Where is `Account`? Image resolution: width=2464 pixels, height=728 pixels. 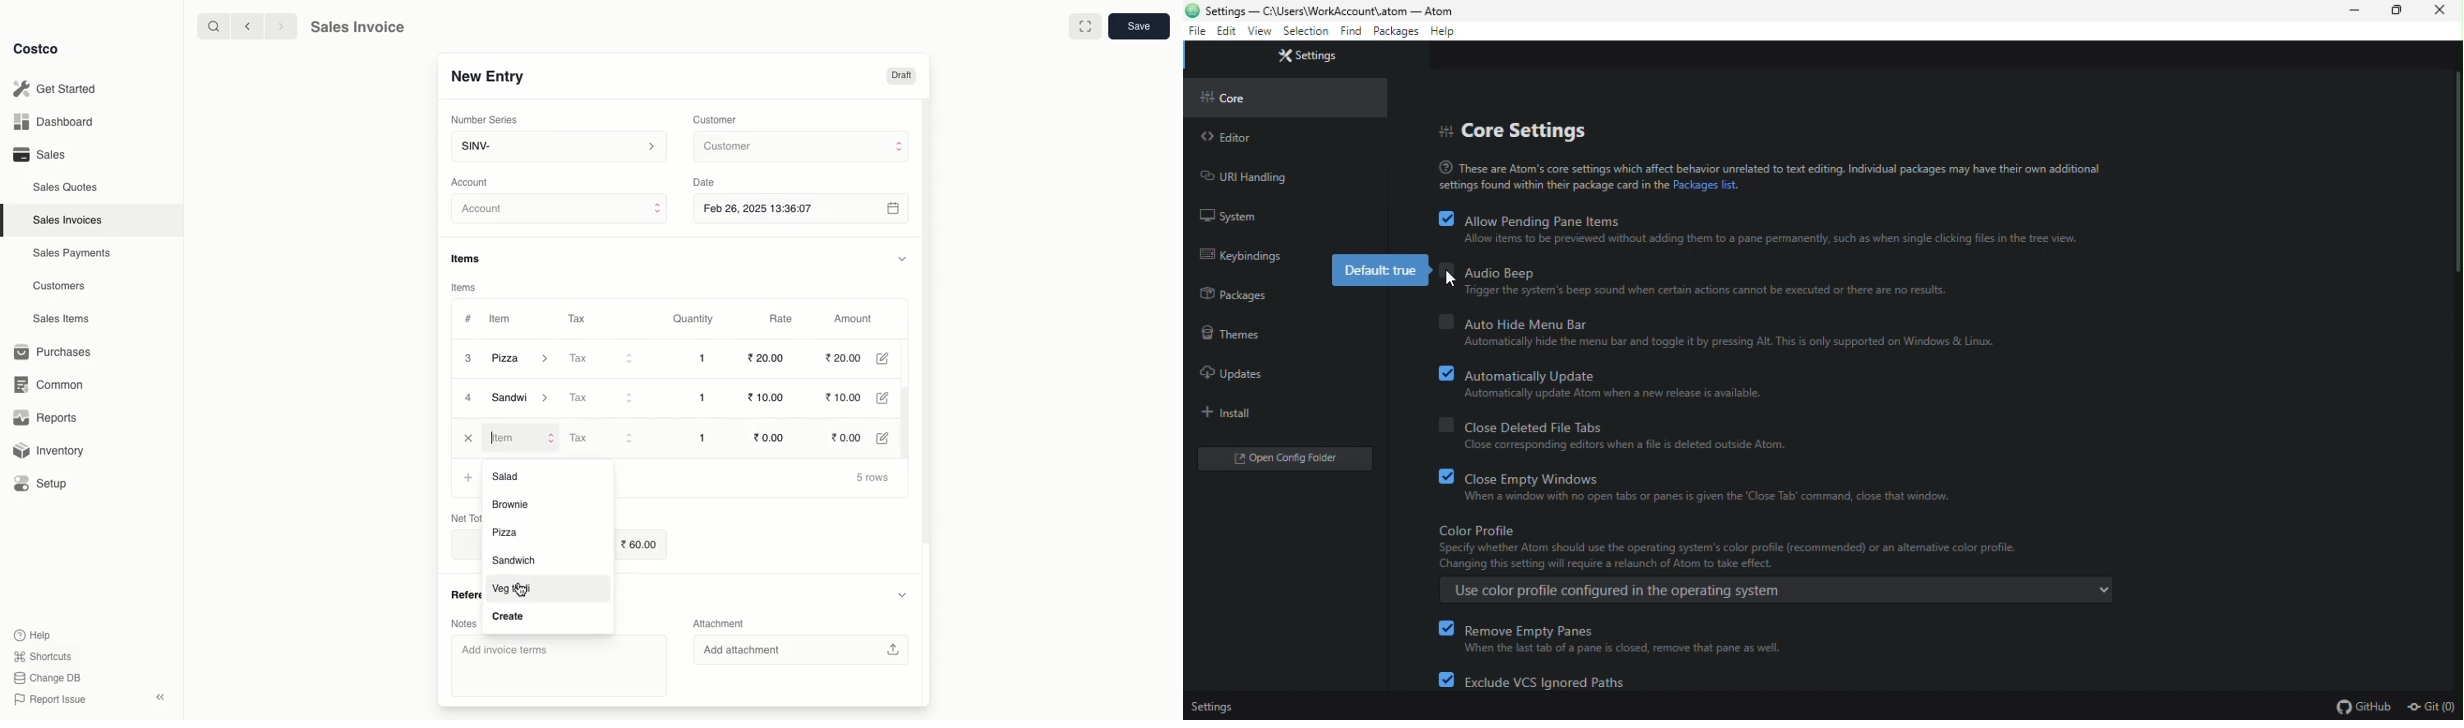
Account is located at coordinates (561, 211).